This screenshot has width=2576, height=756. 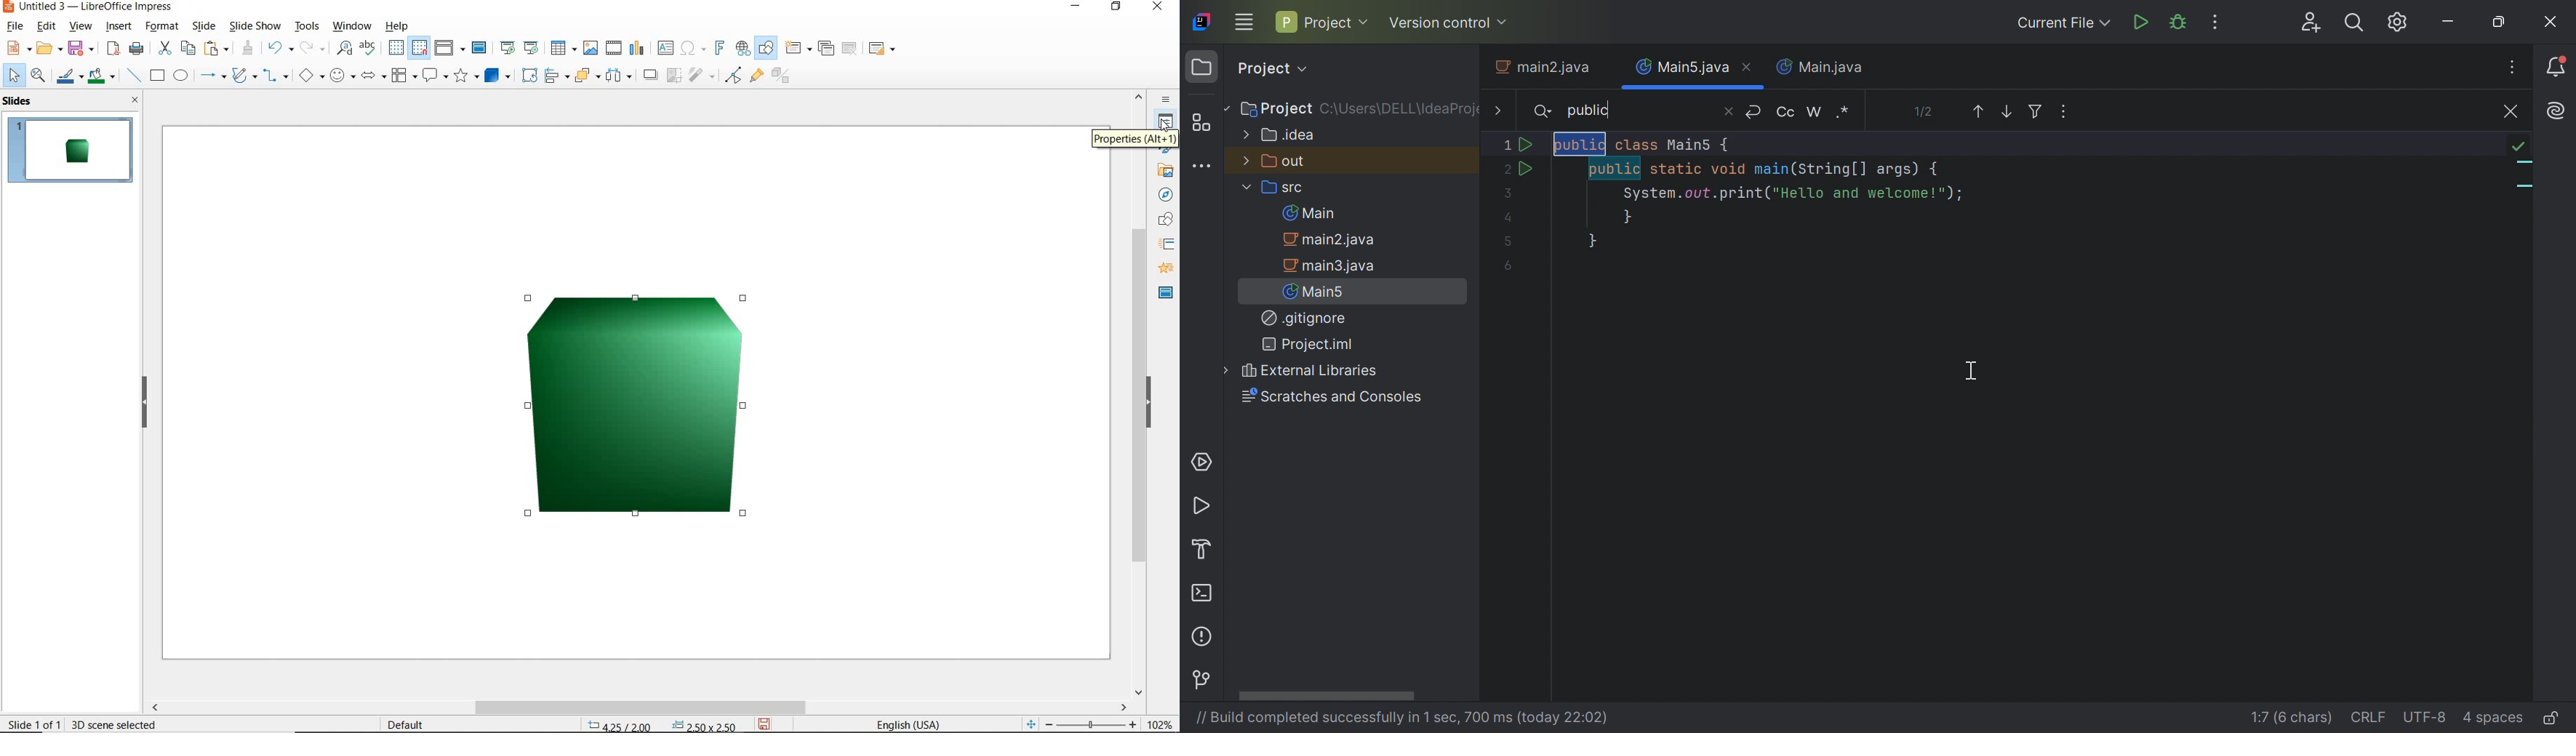 I want to click on ellipse, so click(x=180, y=76).